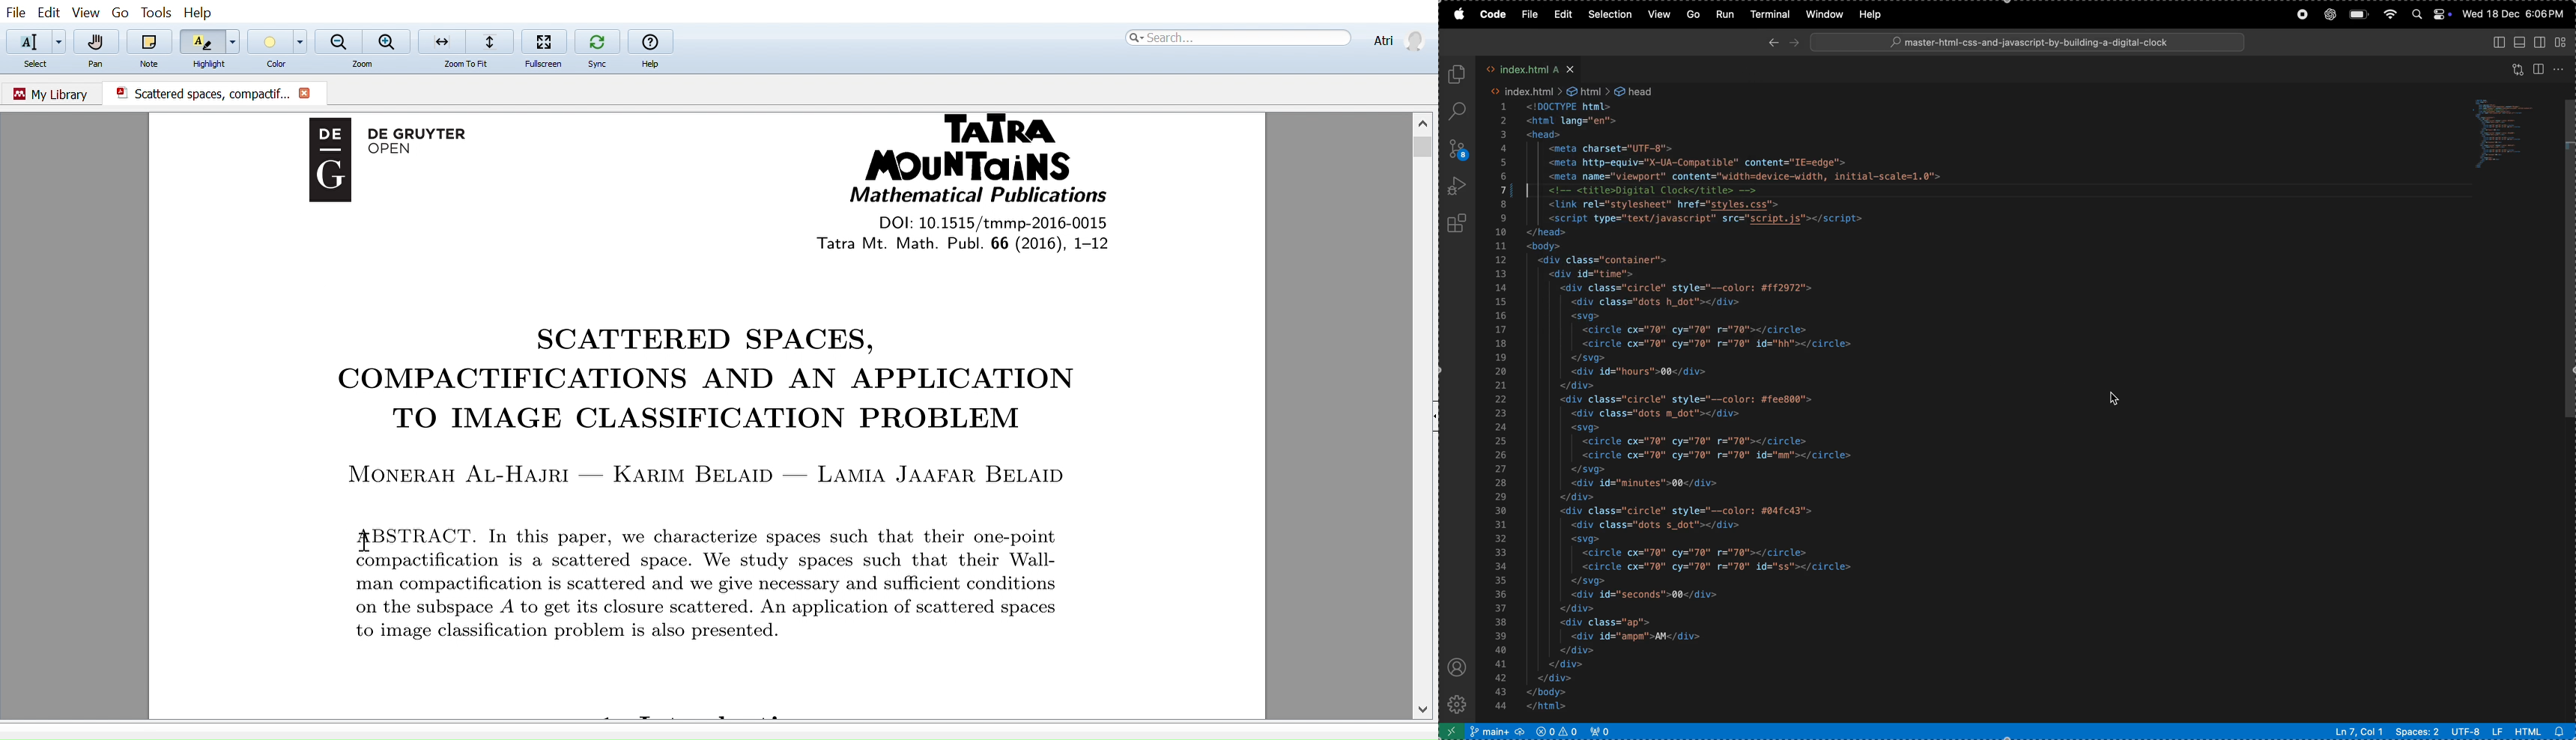 This screenshot has width=2576, height=756. Describe the element at coordinates (2027, 42) in the screenshot. I see `@ index.html — master-htmi-css-and-javascript-by-building-a-digital-clock` at that location.